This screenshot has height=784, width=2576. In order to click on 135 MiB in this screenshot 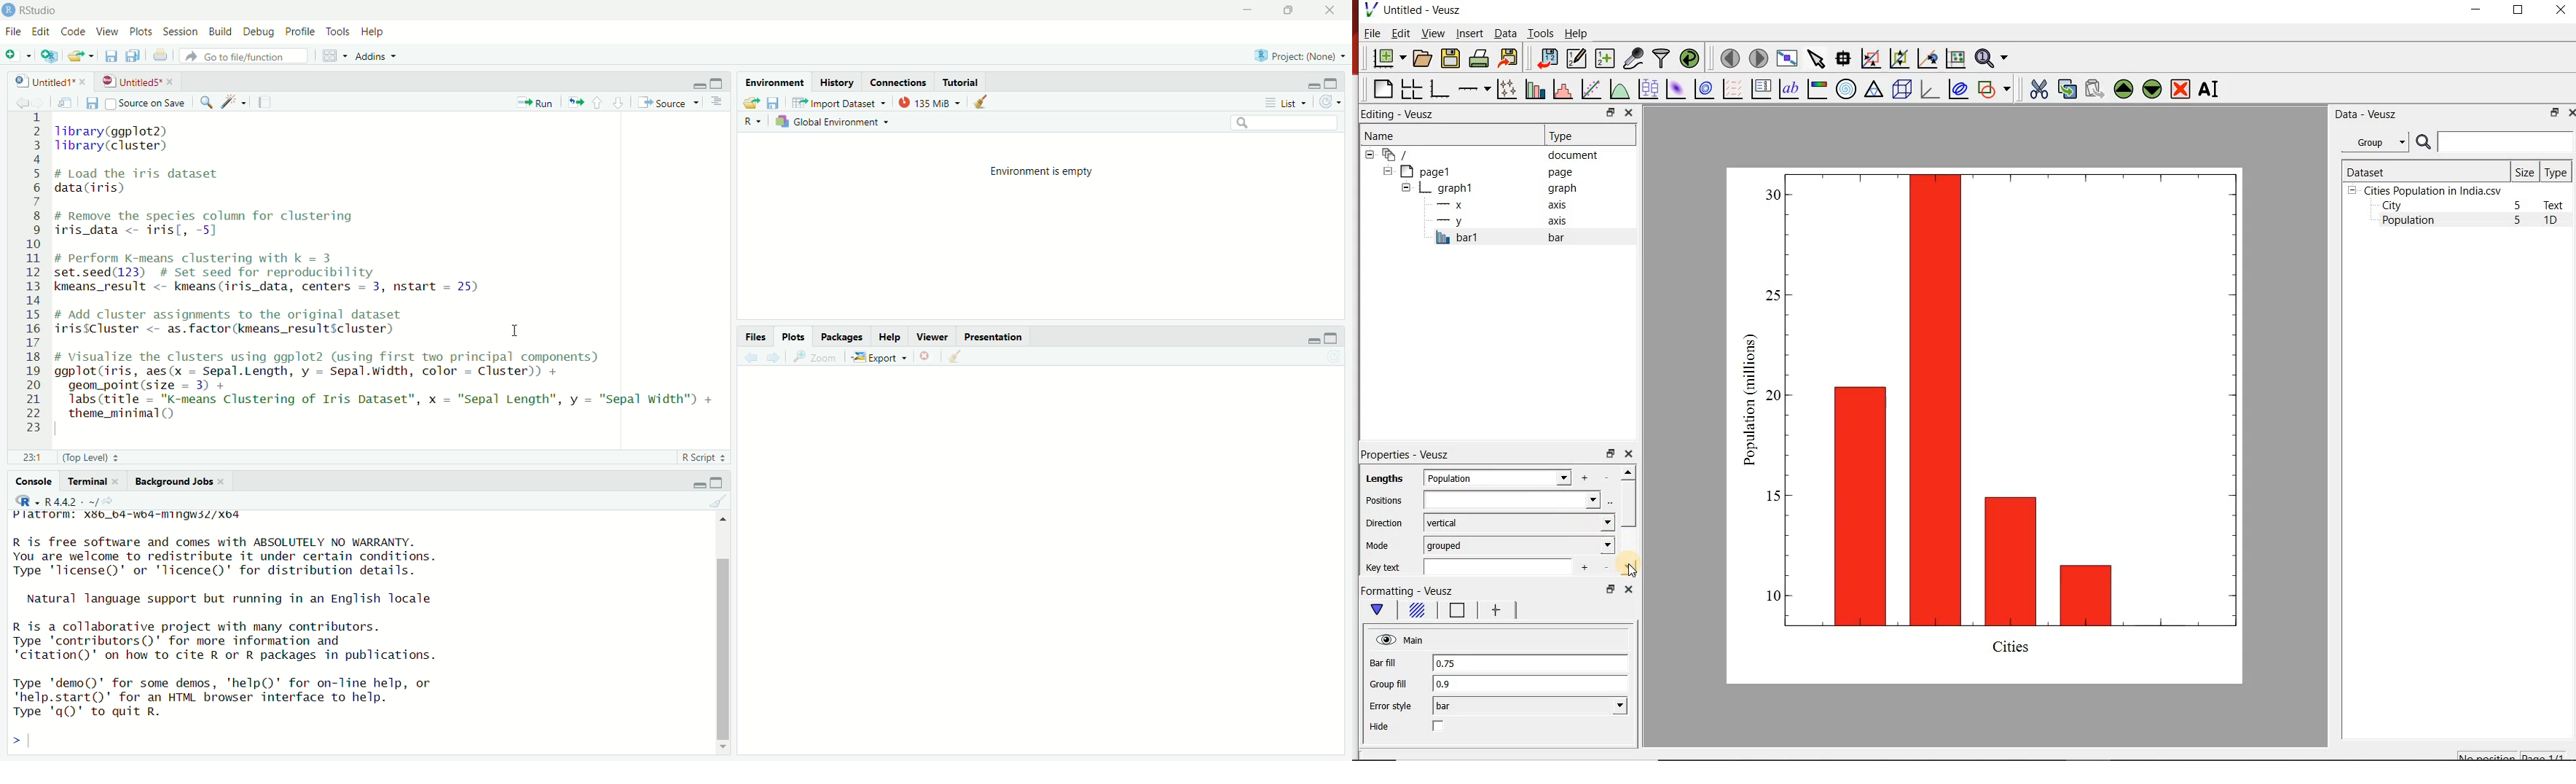, I will do `click(929, 101)`.